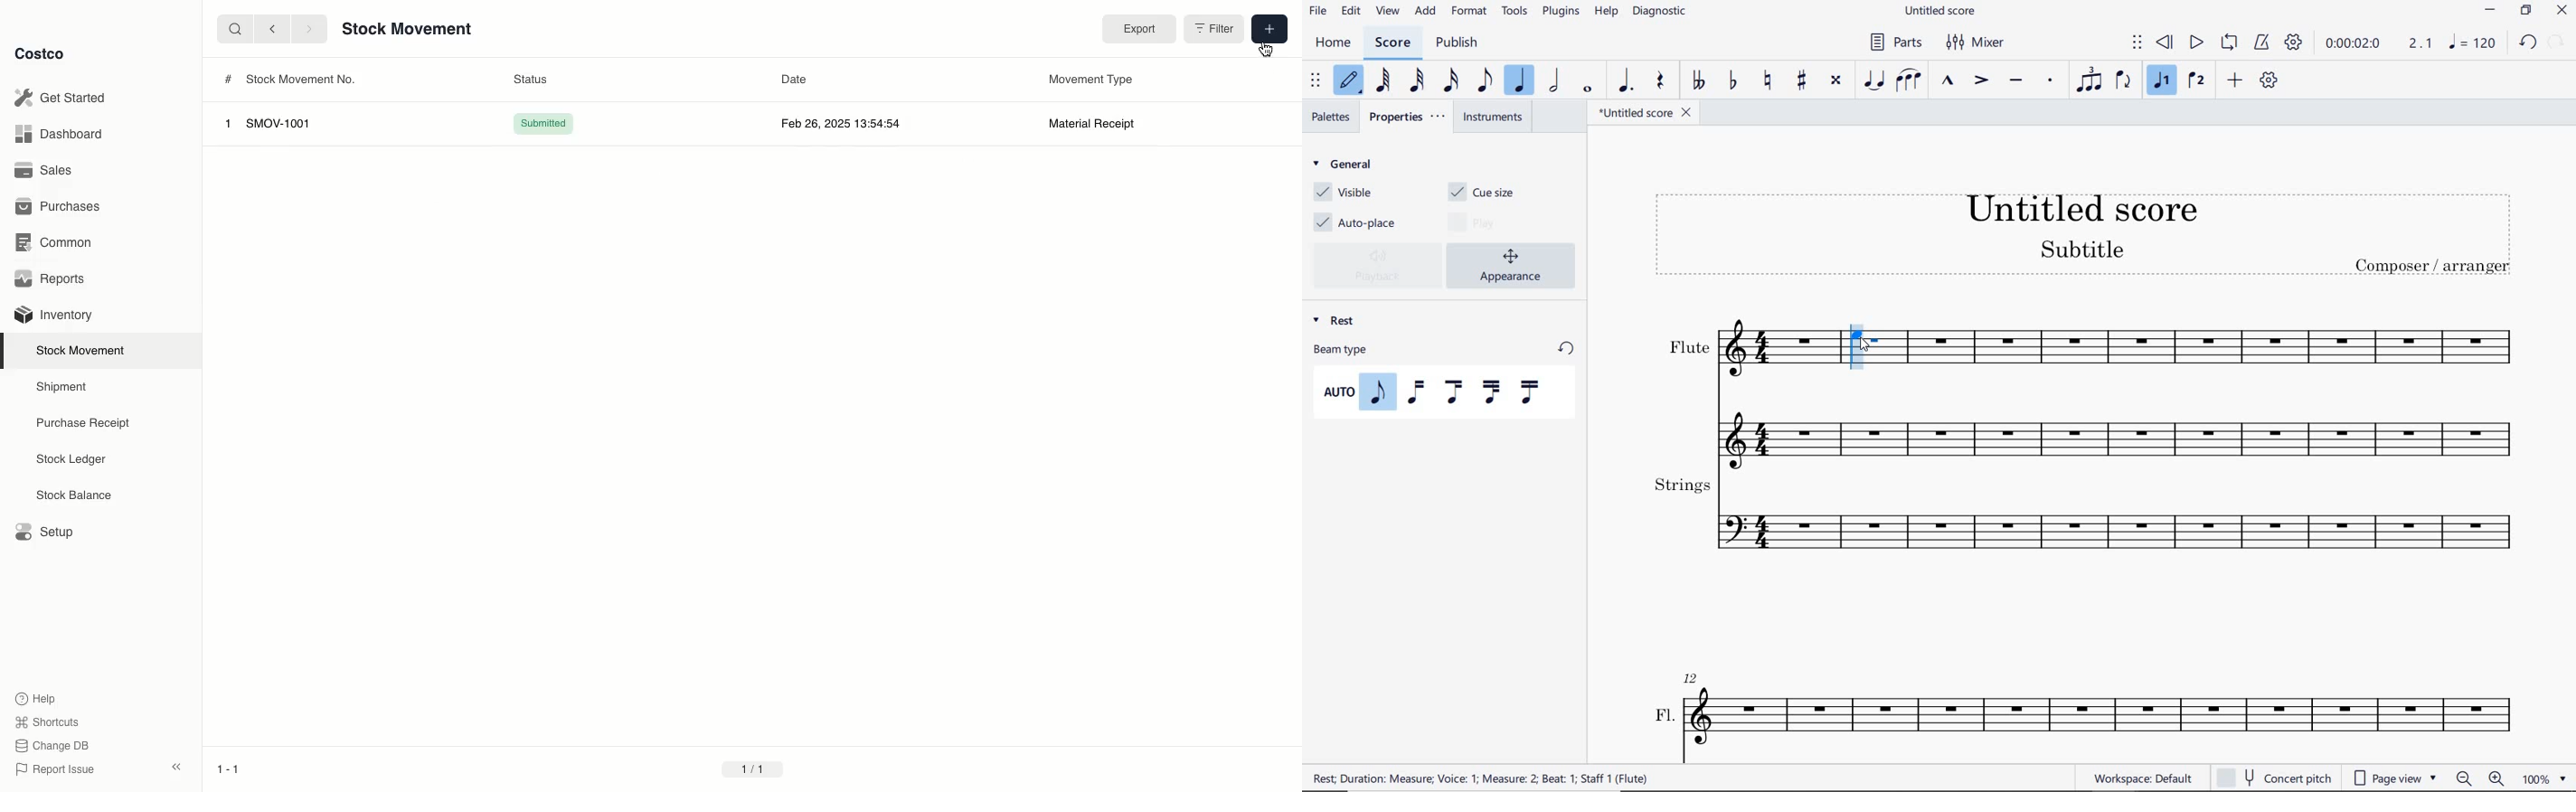 This screenshot has width=2576, height=812. What do you see at coordinates (299, 80) in the screenshot?
I see `Stock Movement No.` at bounding box center [299, 80].